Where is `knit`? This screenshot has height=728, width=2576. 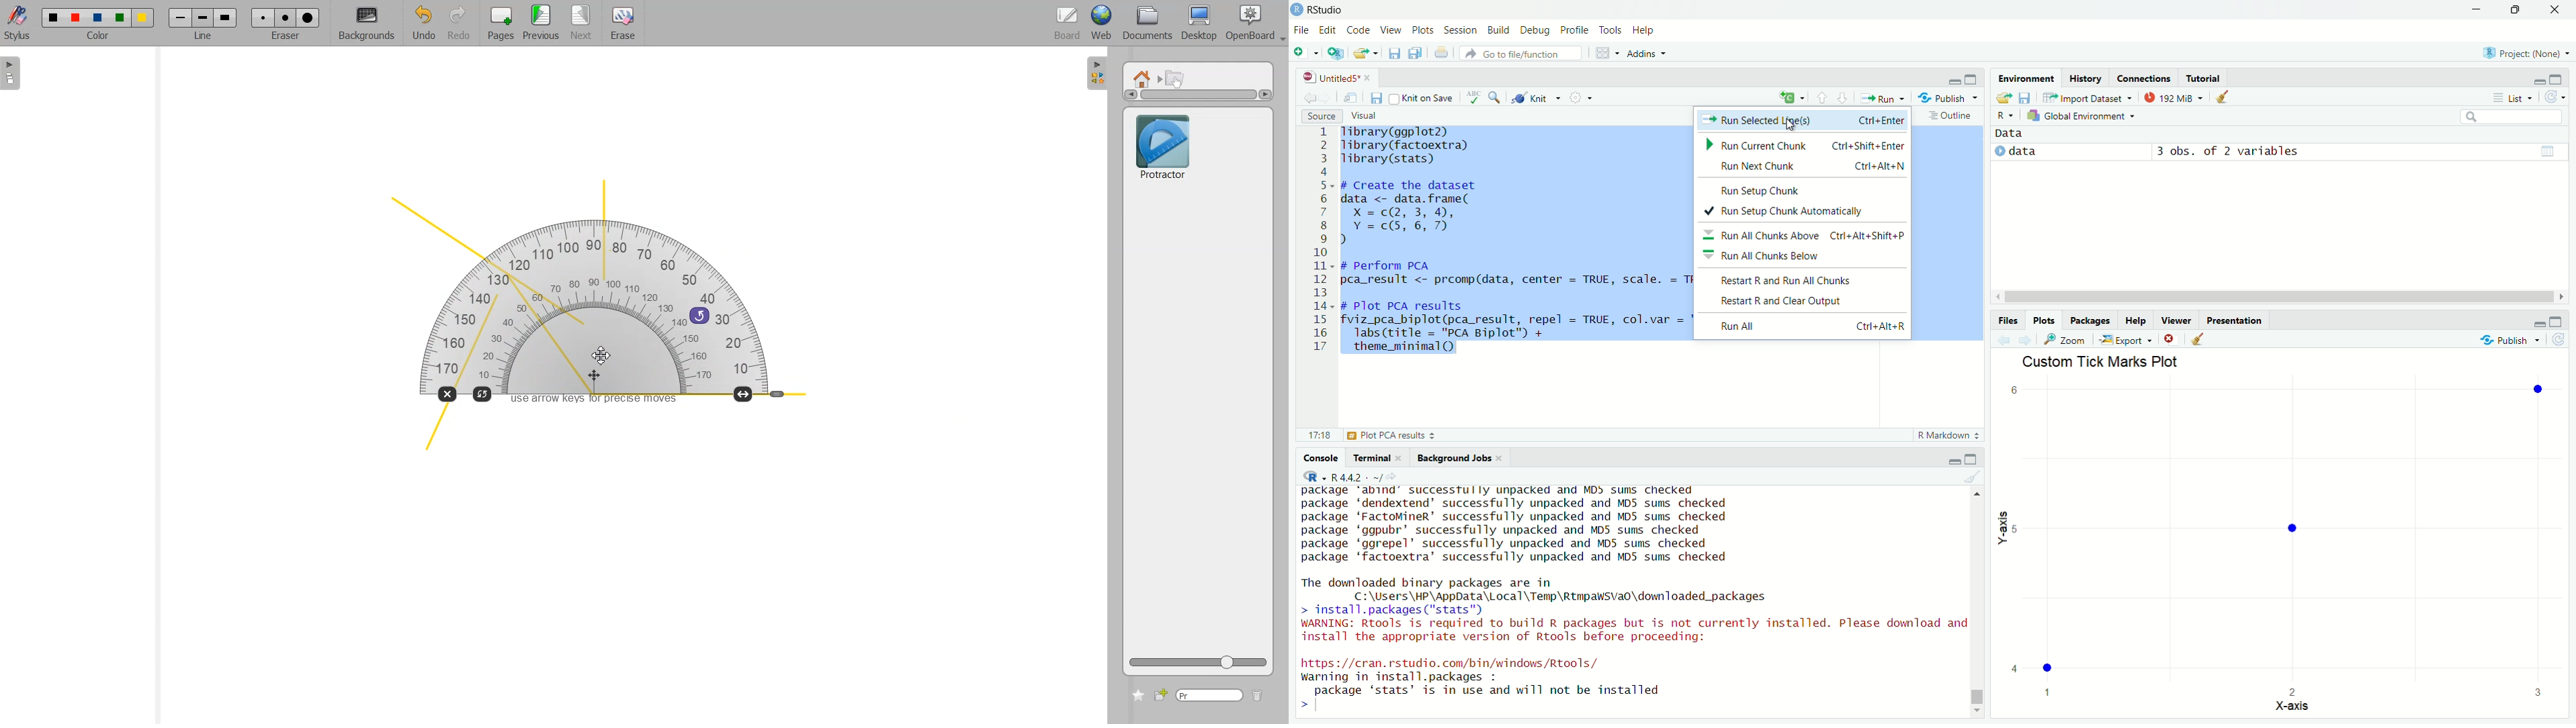
knit is located at coordinates (1535, 99).